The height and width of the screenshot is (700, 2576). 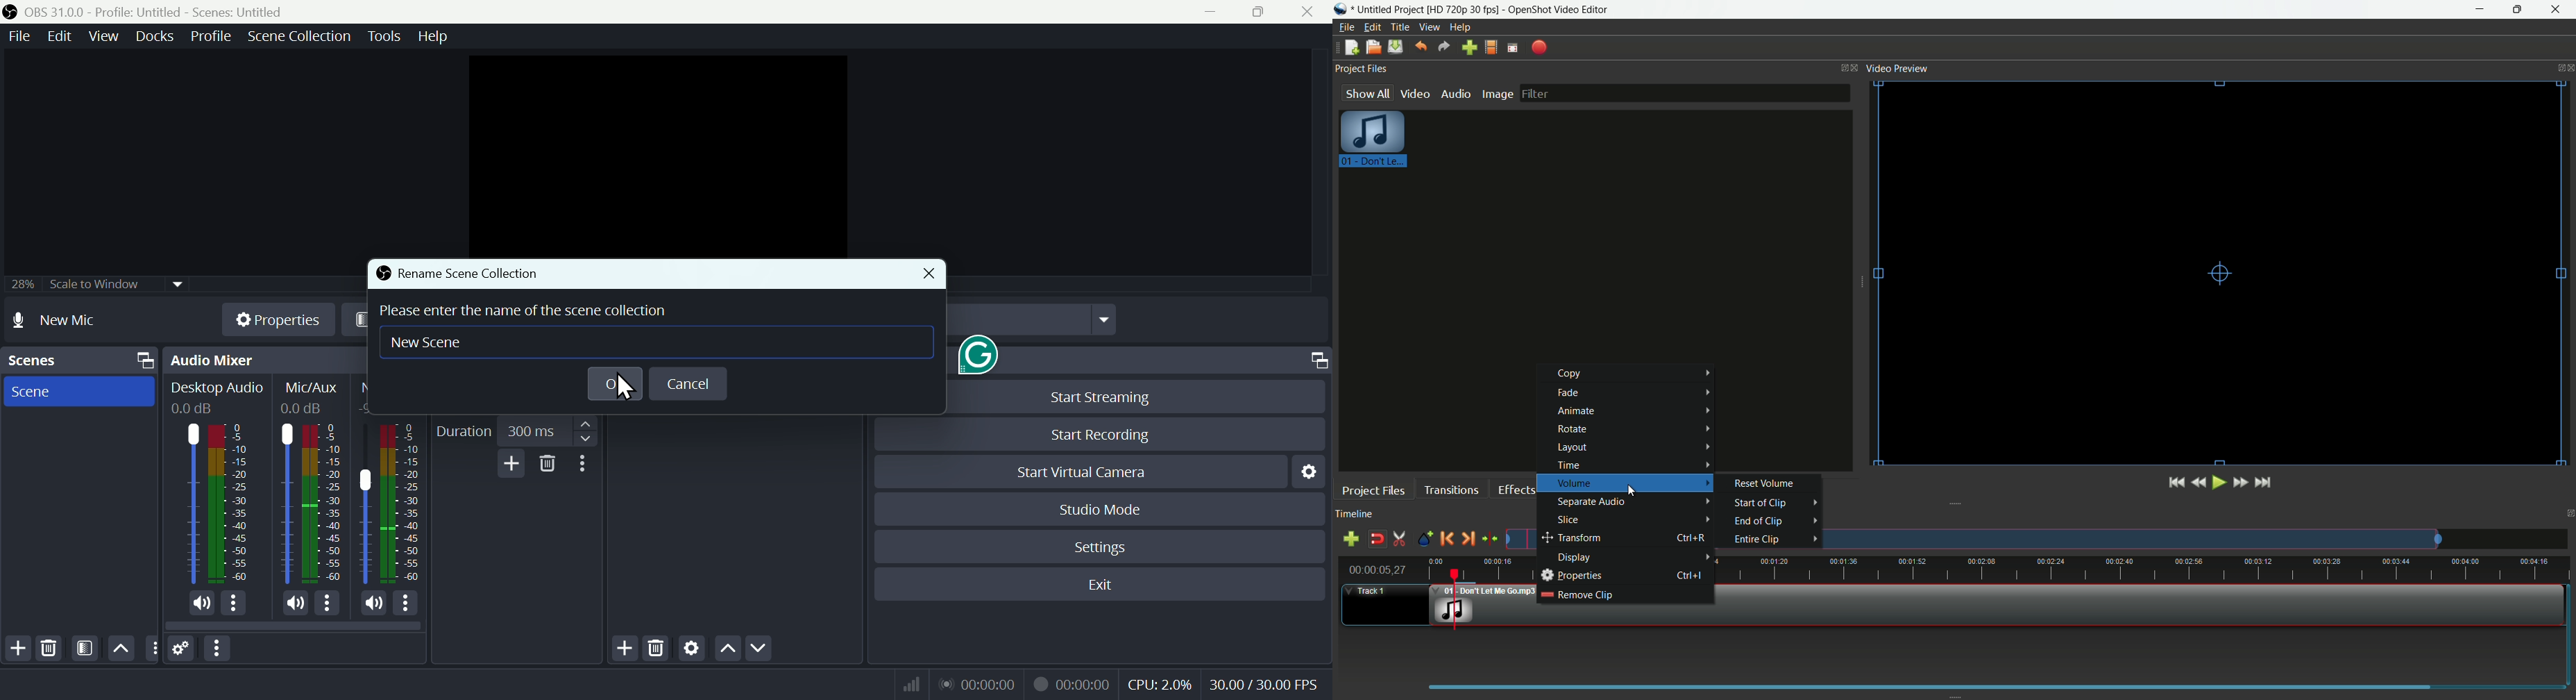 I want to click on time, so click(x=2144, y=569).